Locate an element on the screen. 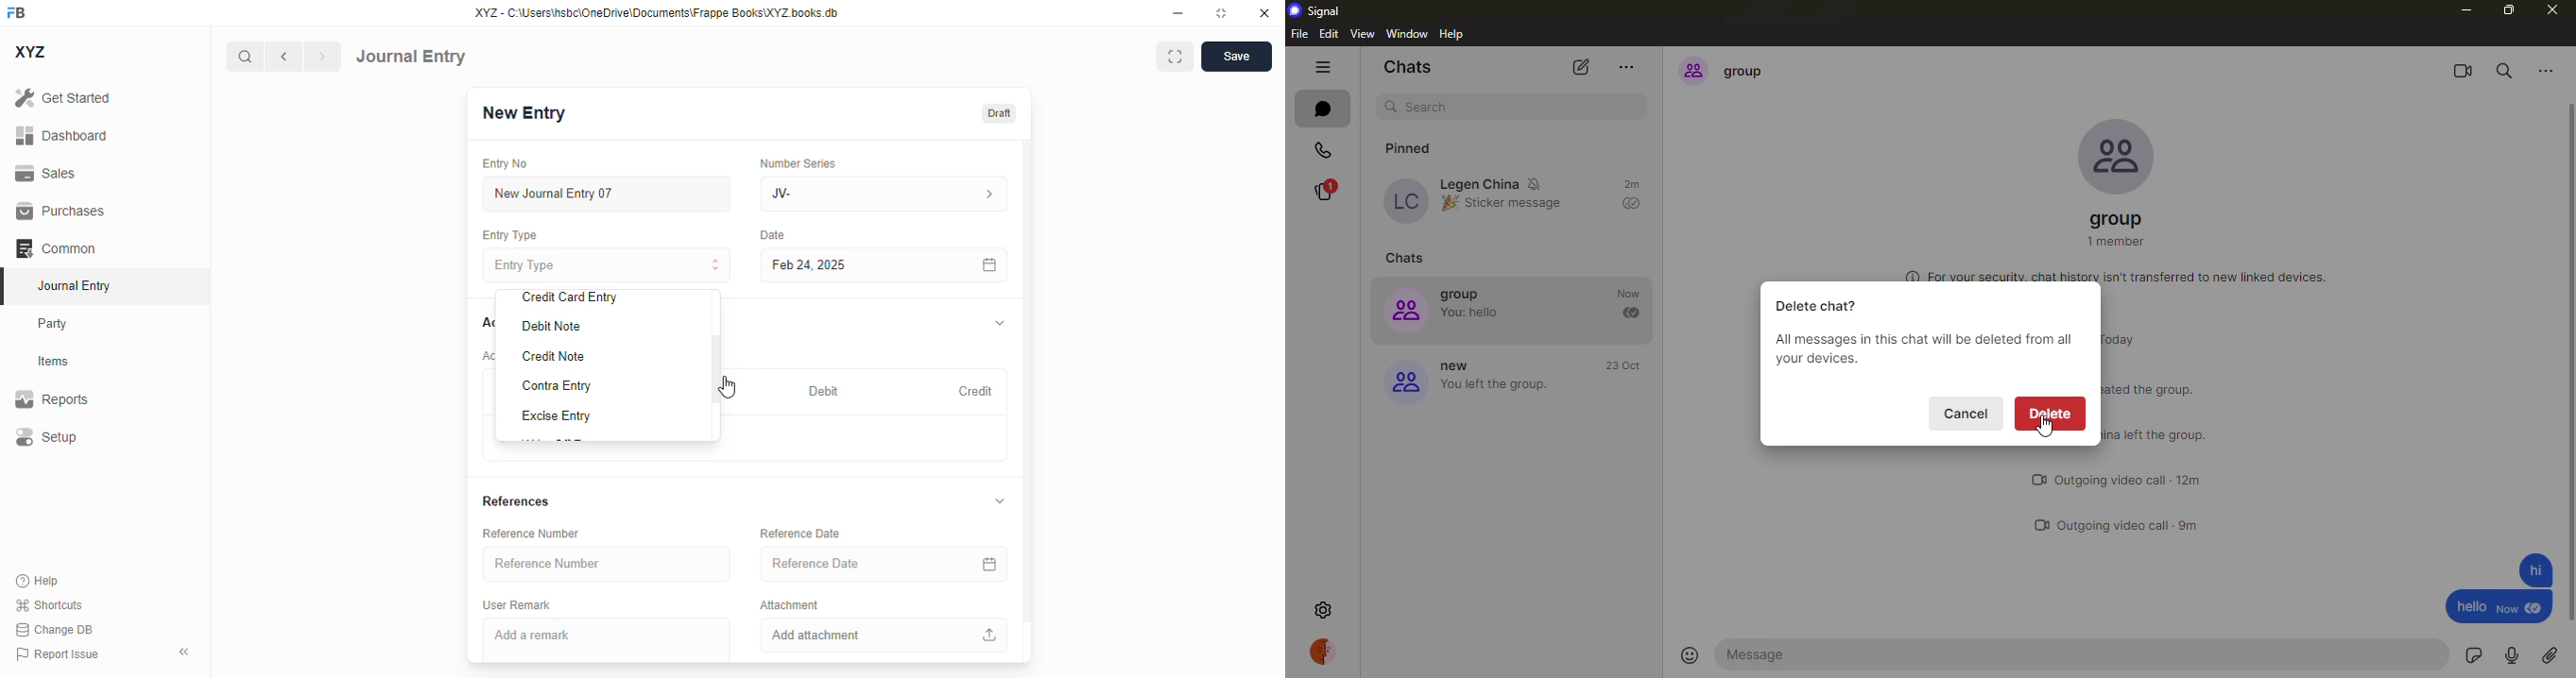 This screenshot has width=2576, height=700. party is located at coordinates (55, 324).